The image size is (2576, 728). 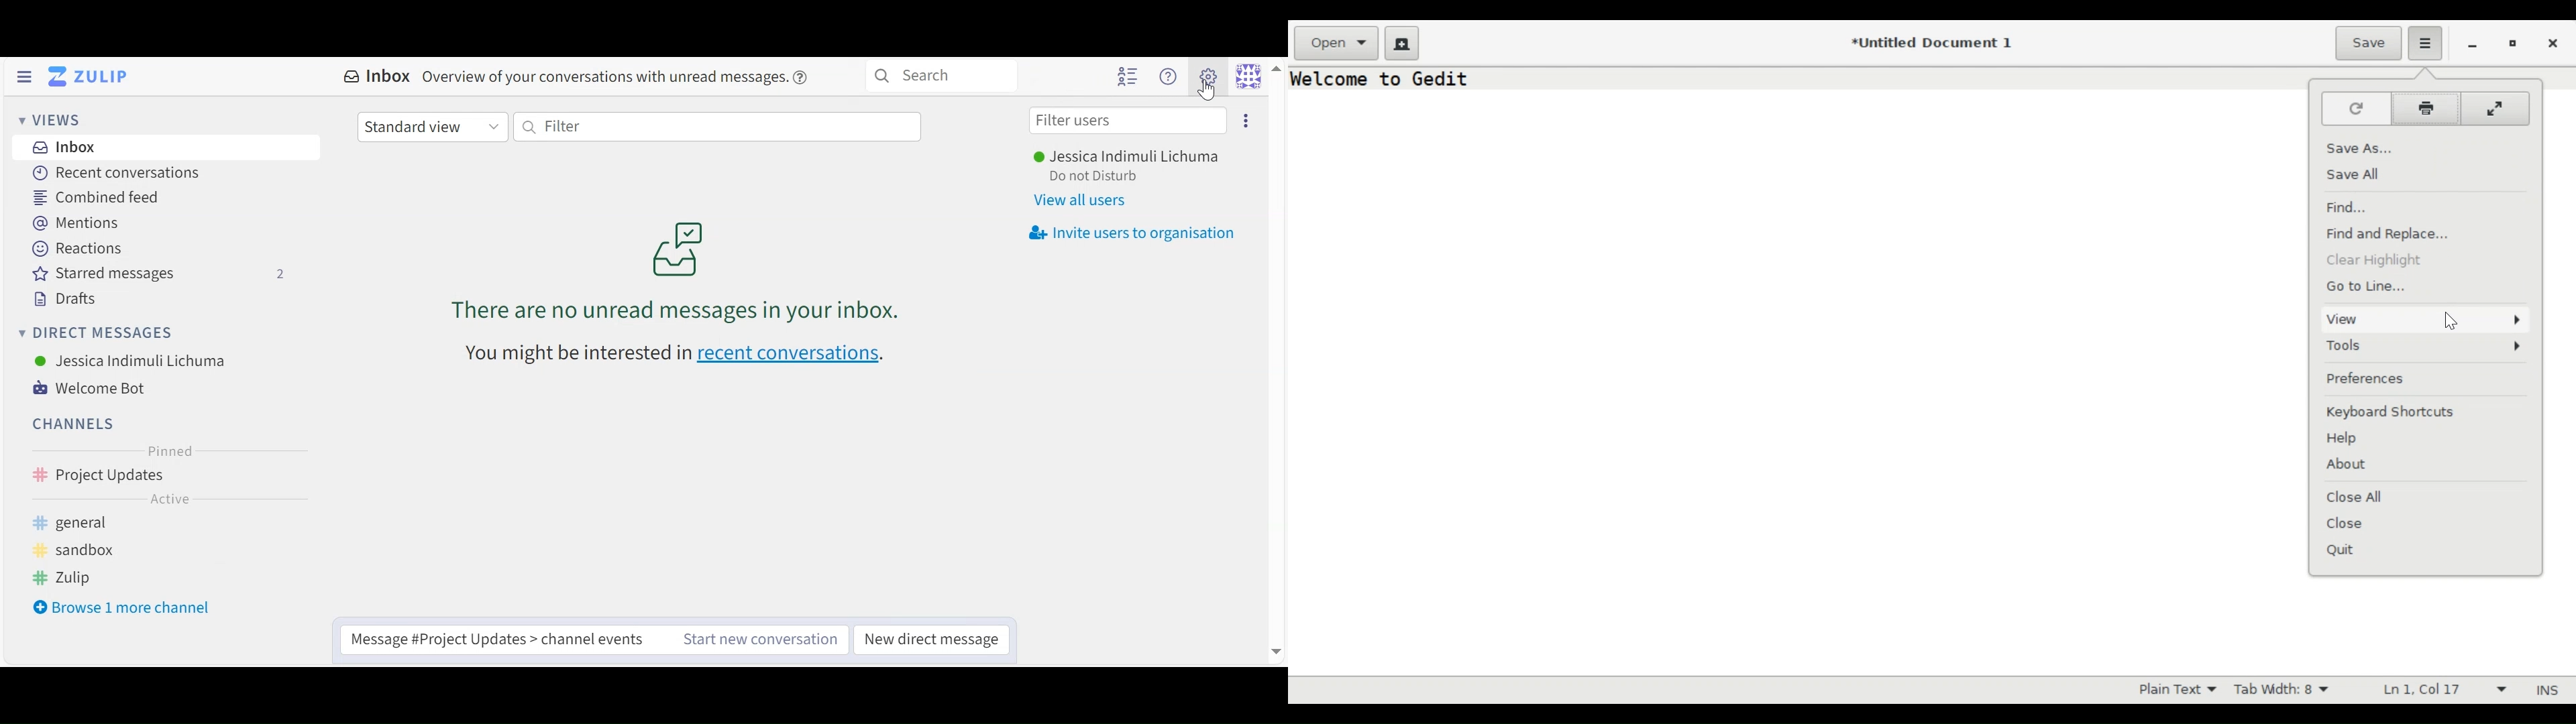 I want to click on About, so click(x=2348, y=466).